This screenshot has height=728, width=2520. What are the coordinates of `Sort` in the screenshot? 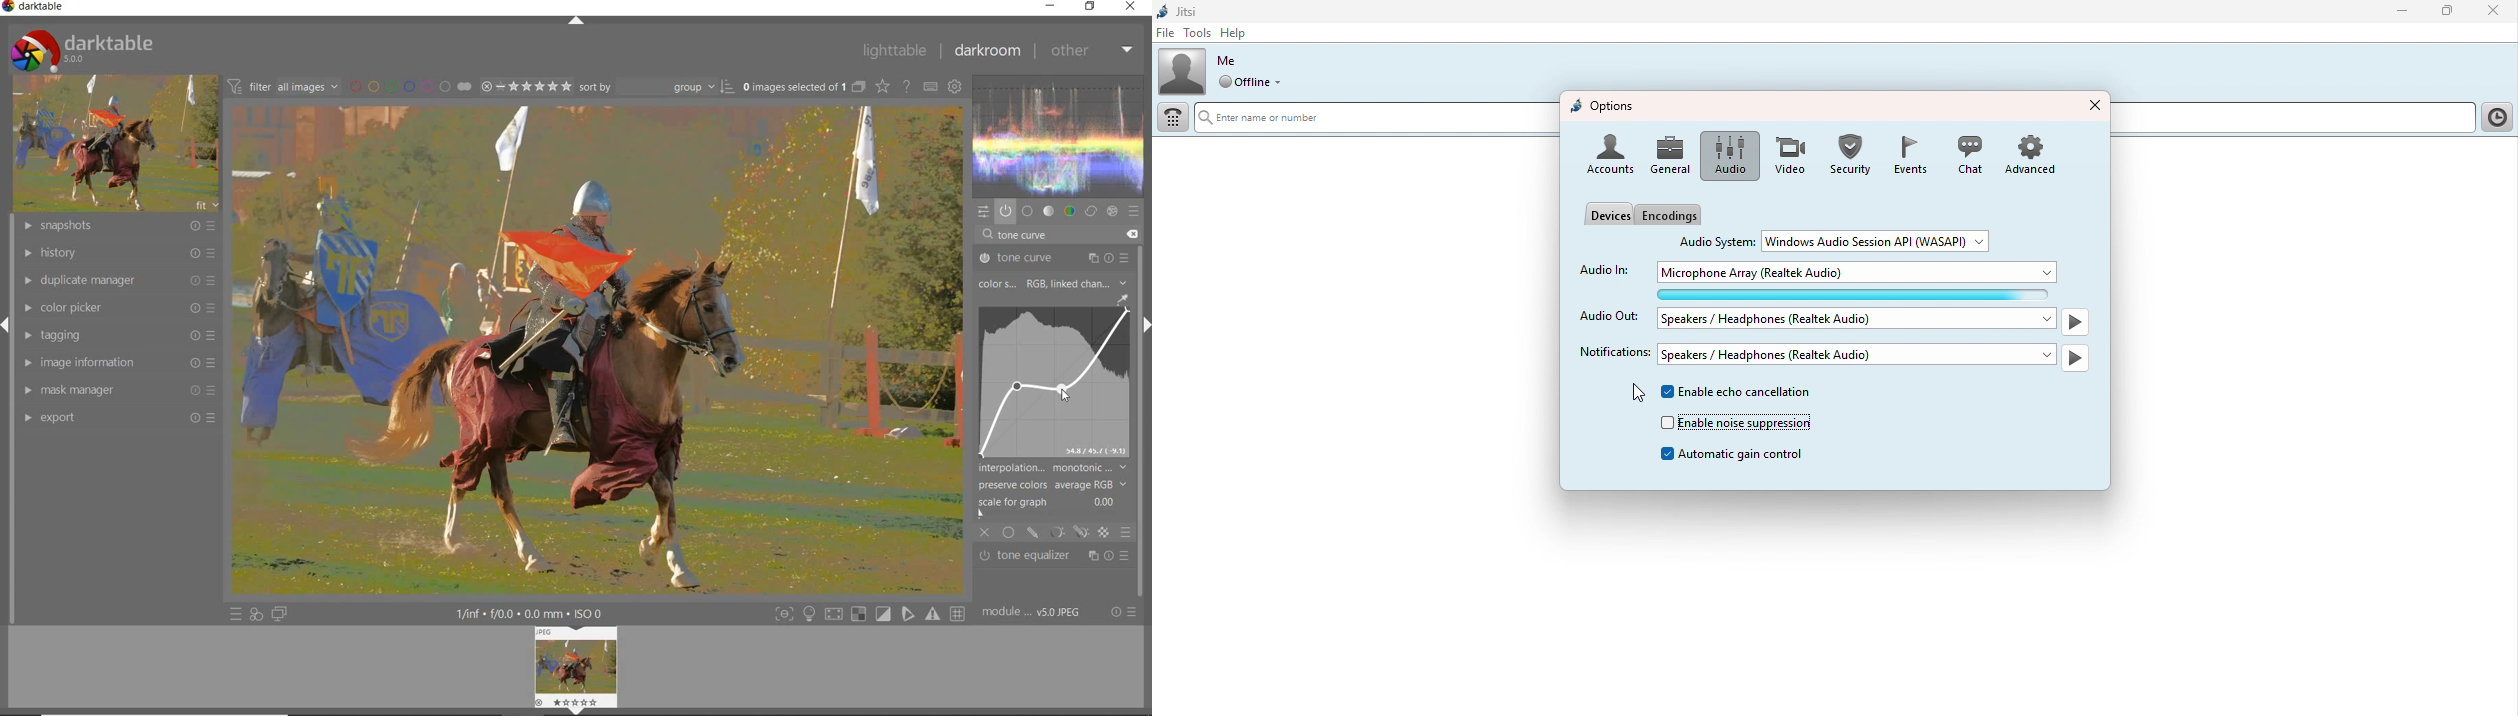 It's located at (656, 86).